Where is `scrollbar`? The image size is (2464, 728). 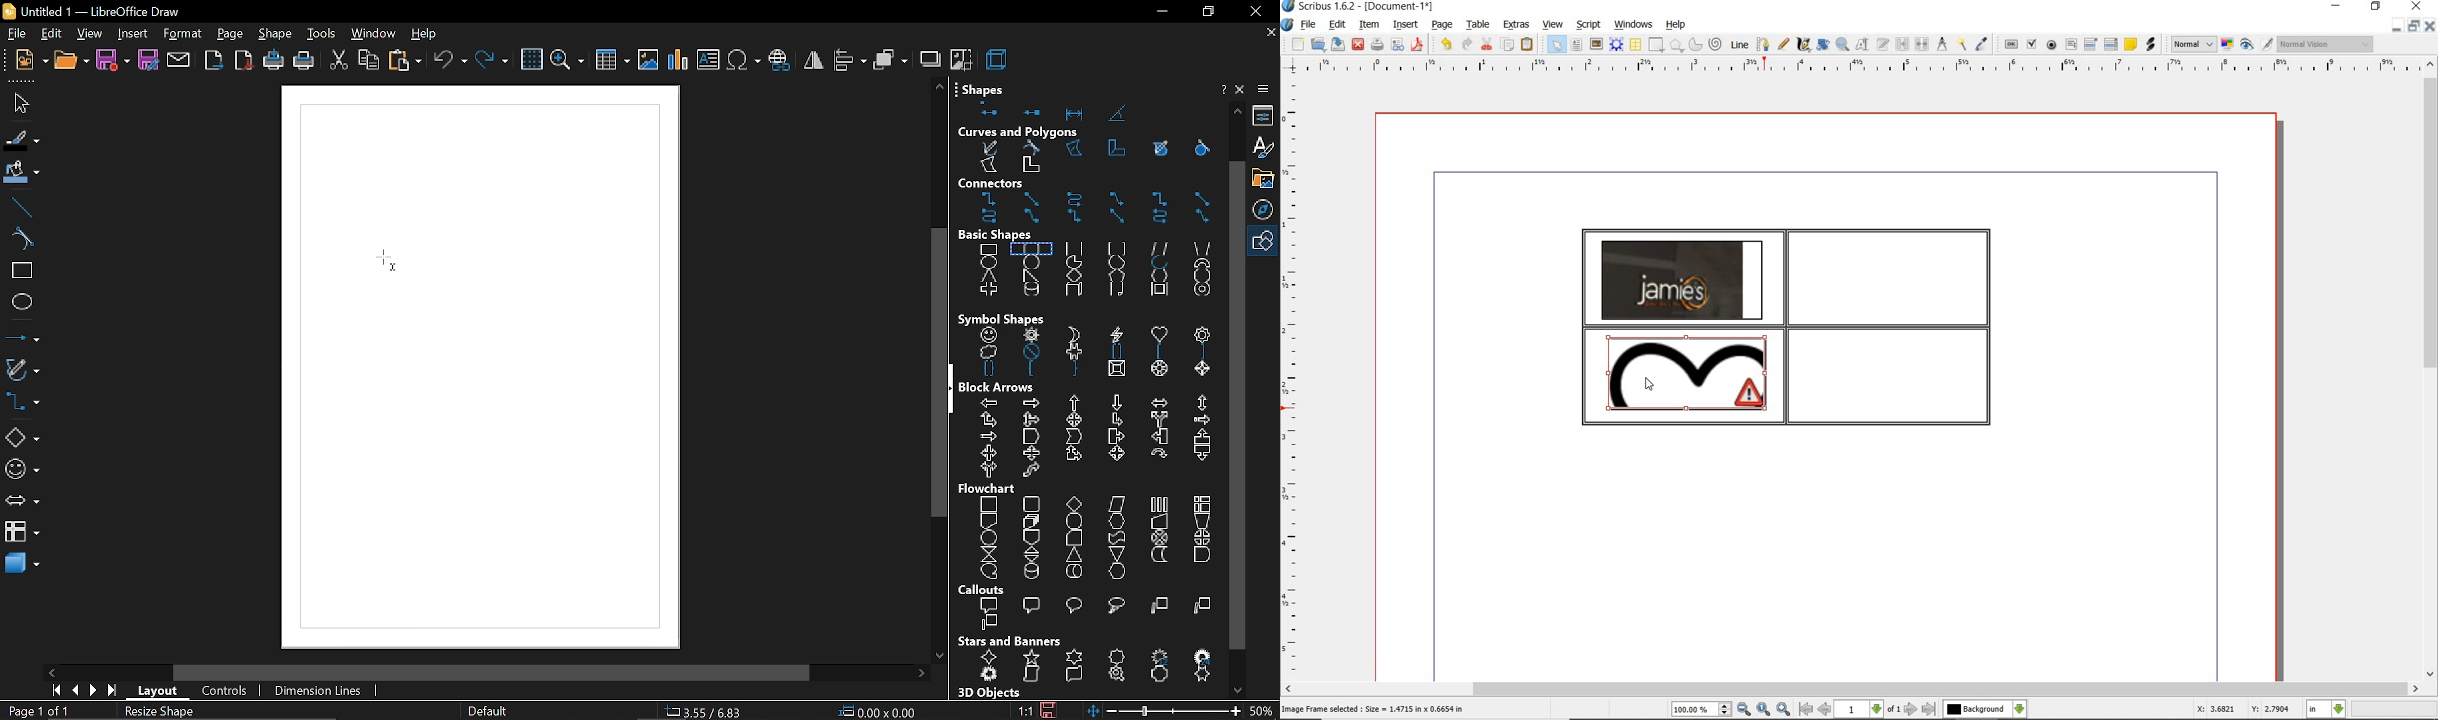 scrollbar is located at coordinates (2430, 370).